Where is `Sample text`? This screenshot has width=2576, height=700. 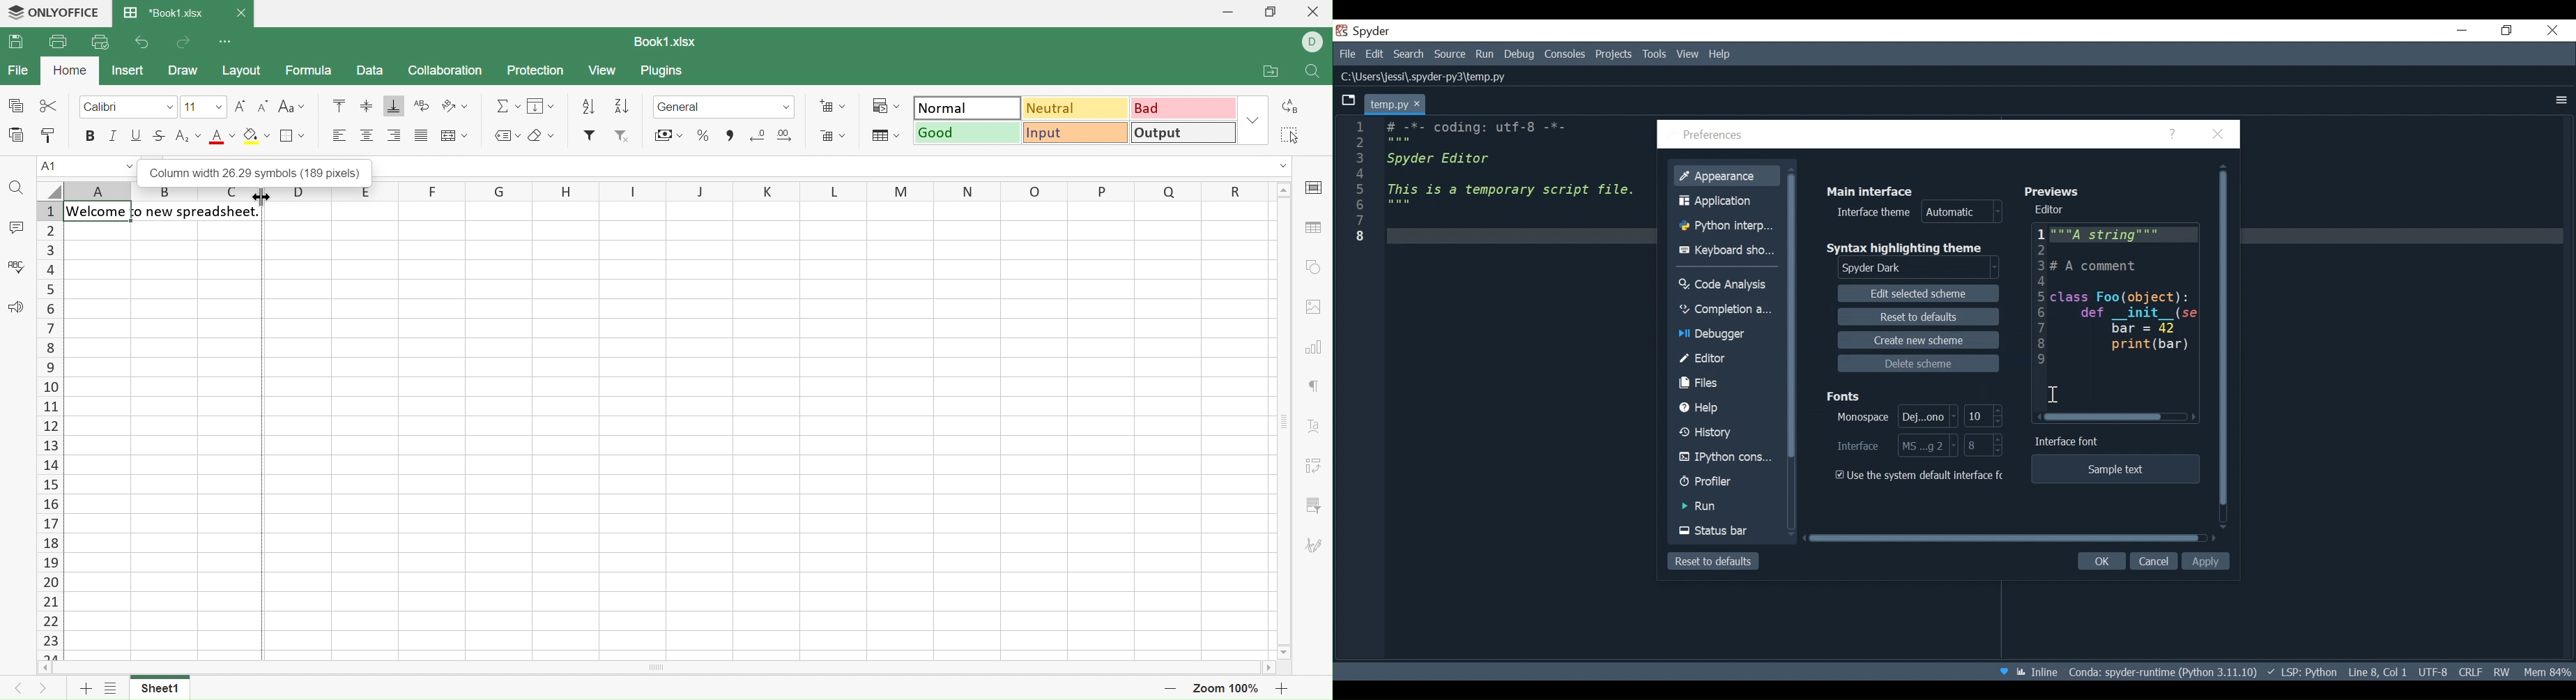 Sample text is located at coordinates (2115, 469).